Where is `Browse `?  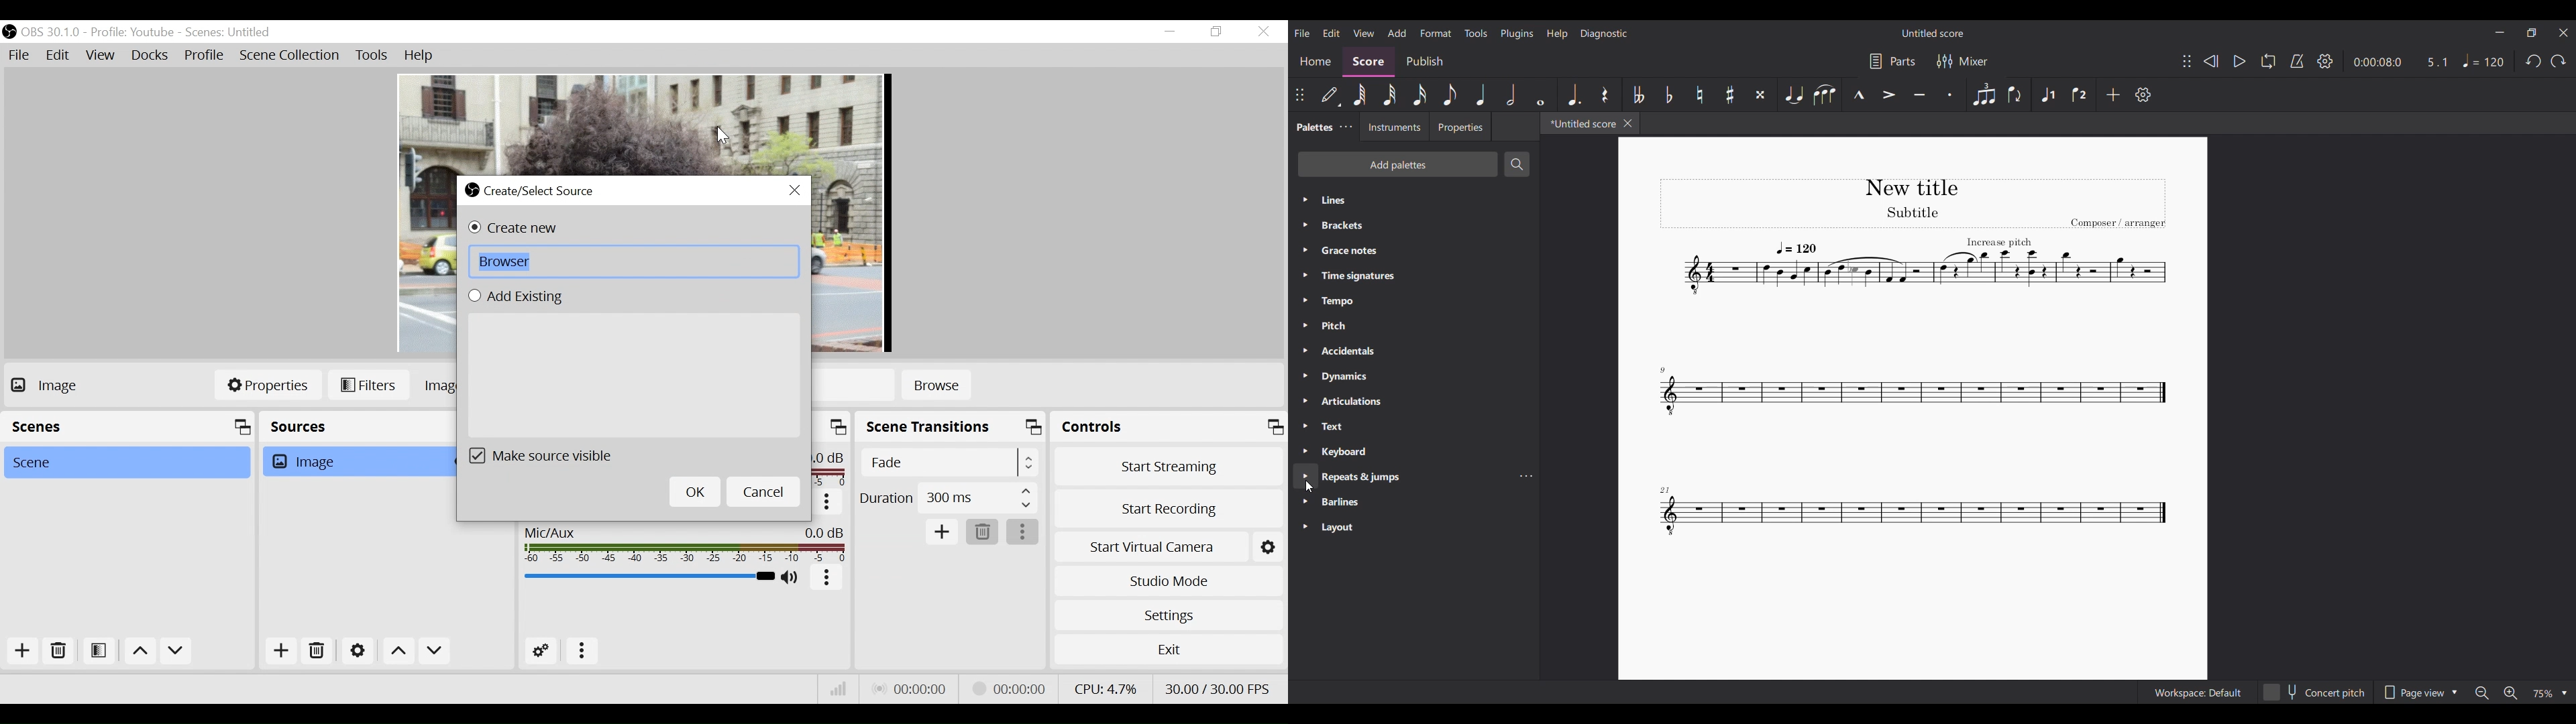 Browse  is located at coordinates (934, 386).